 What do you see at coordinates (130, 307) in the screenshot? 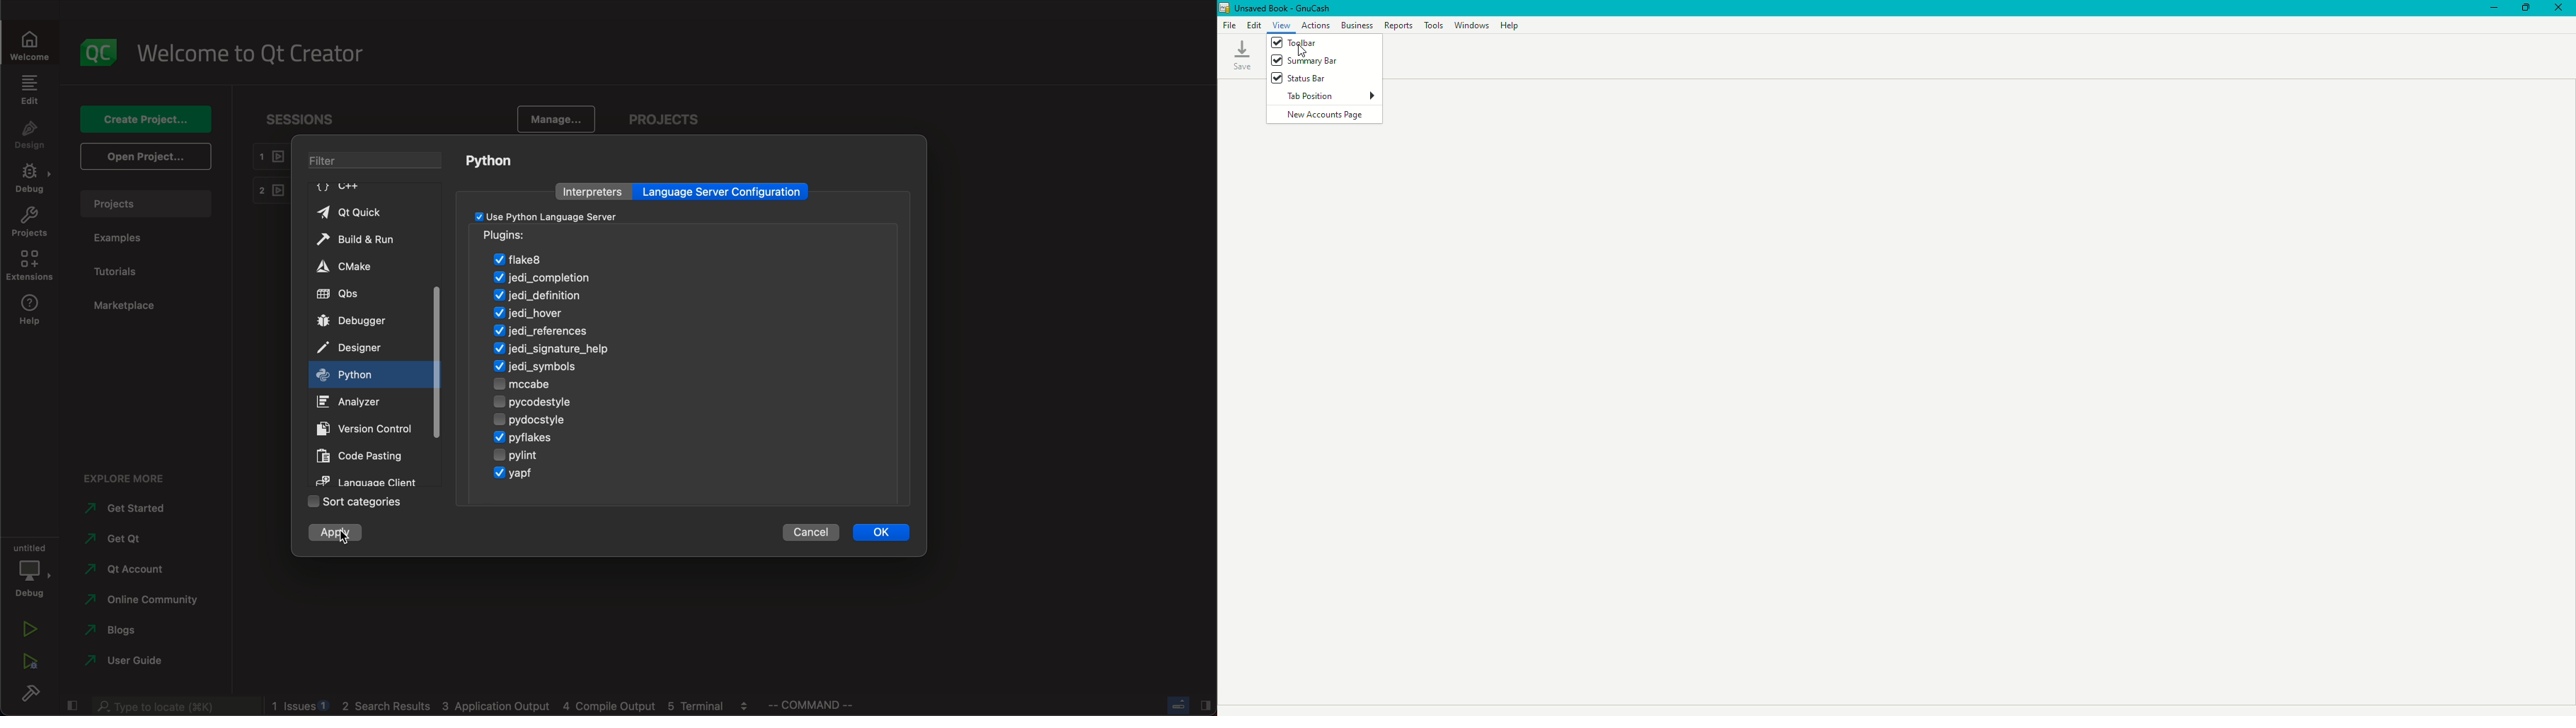
I see `marketplace` at bounding box center [130, 307].